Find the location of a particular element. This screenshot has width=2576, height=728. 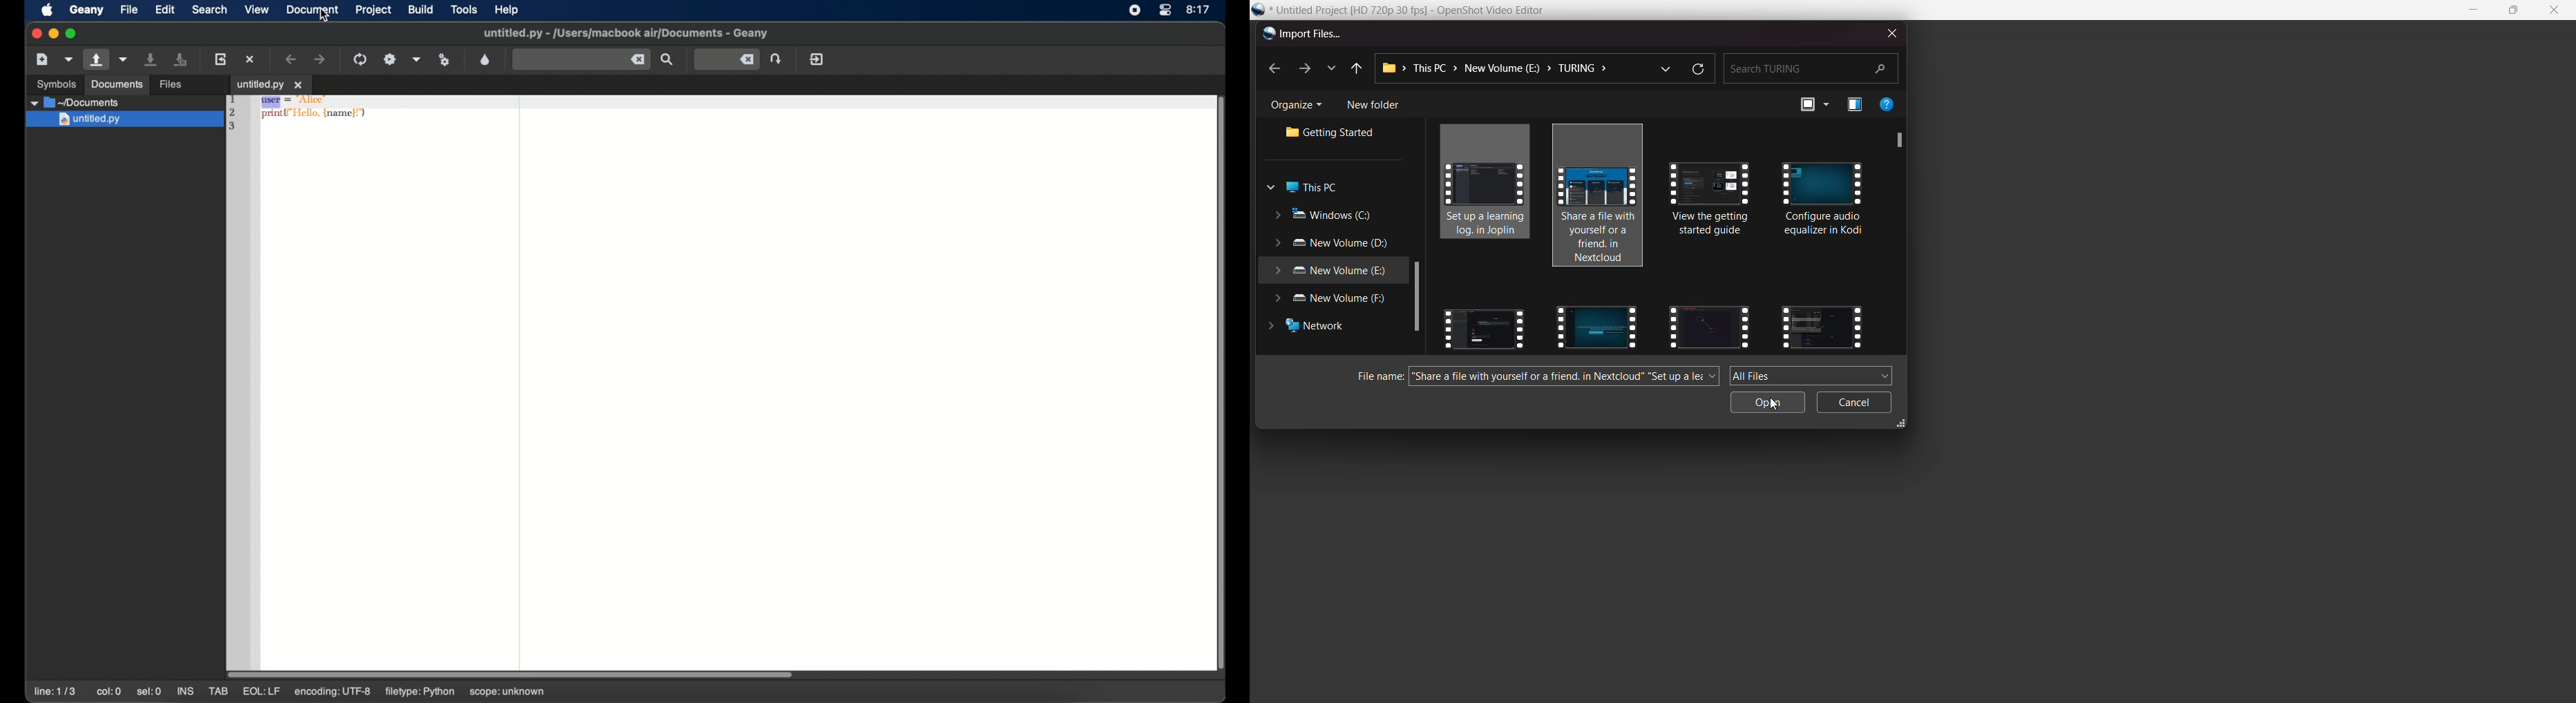

next is located at coordinates (1303, 68).